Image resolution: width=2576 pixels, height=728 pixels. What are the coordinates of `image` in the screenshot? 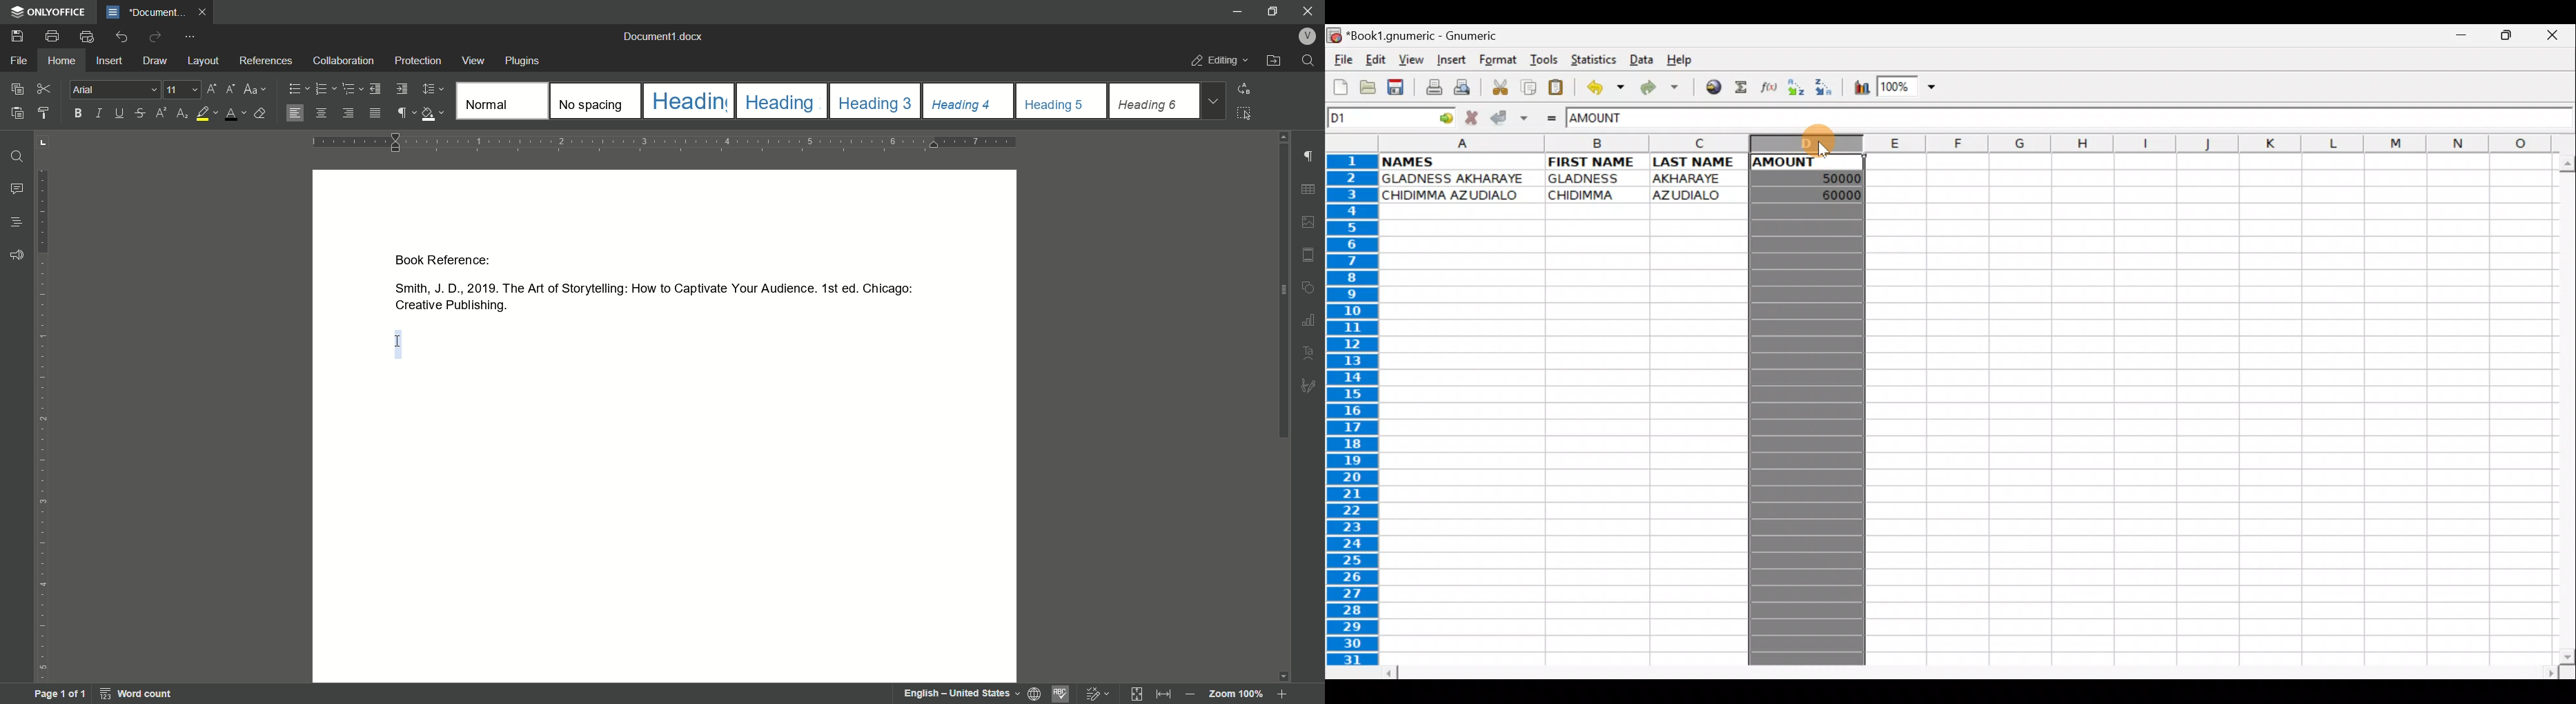 It's located at (1307, 221).